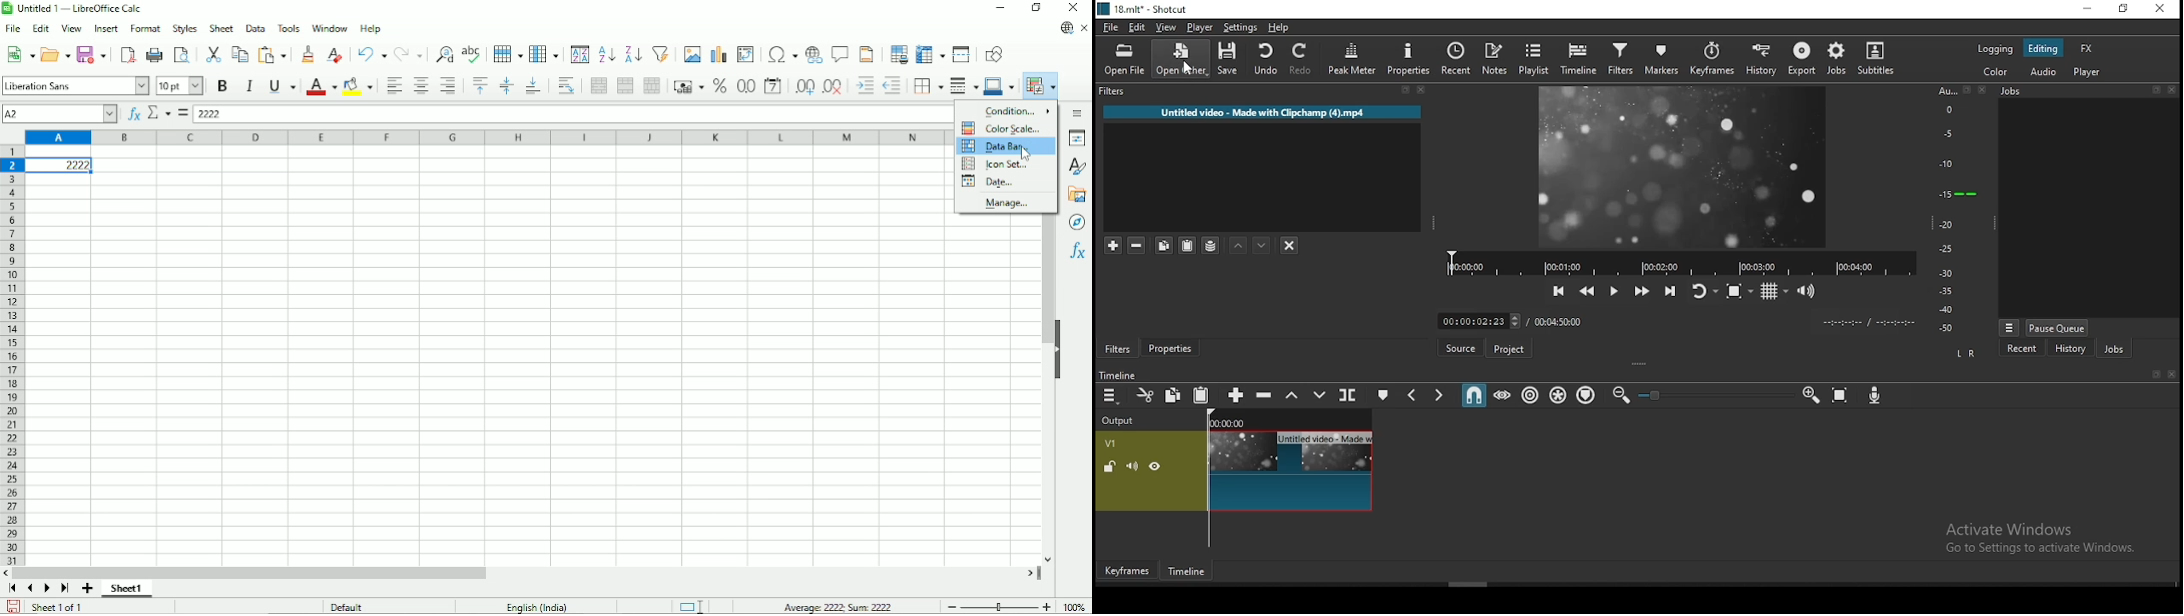  I want to click on elapsed time, so click(1475, 320).